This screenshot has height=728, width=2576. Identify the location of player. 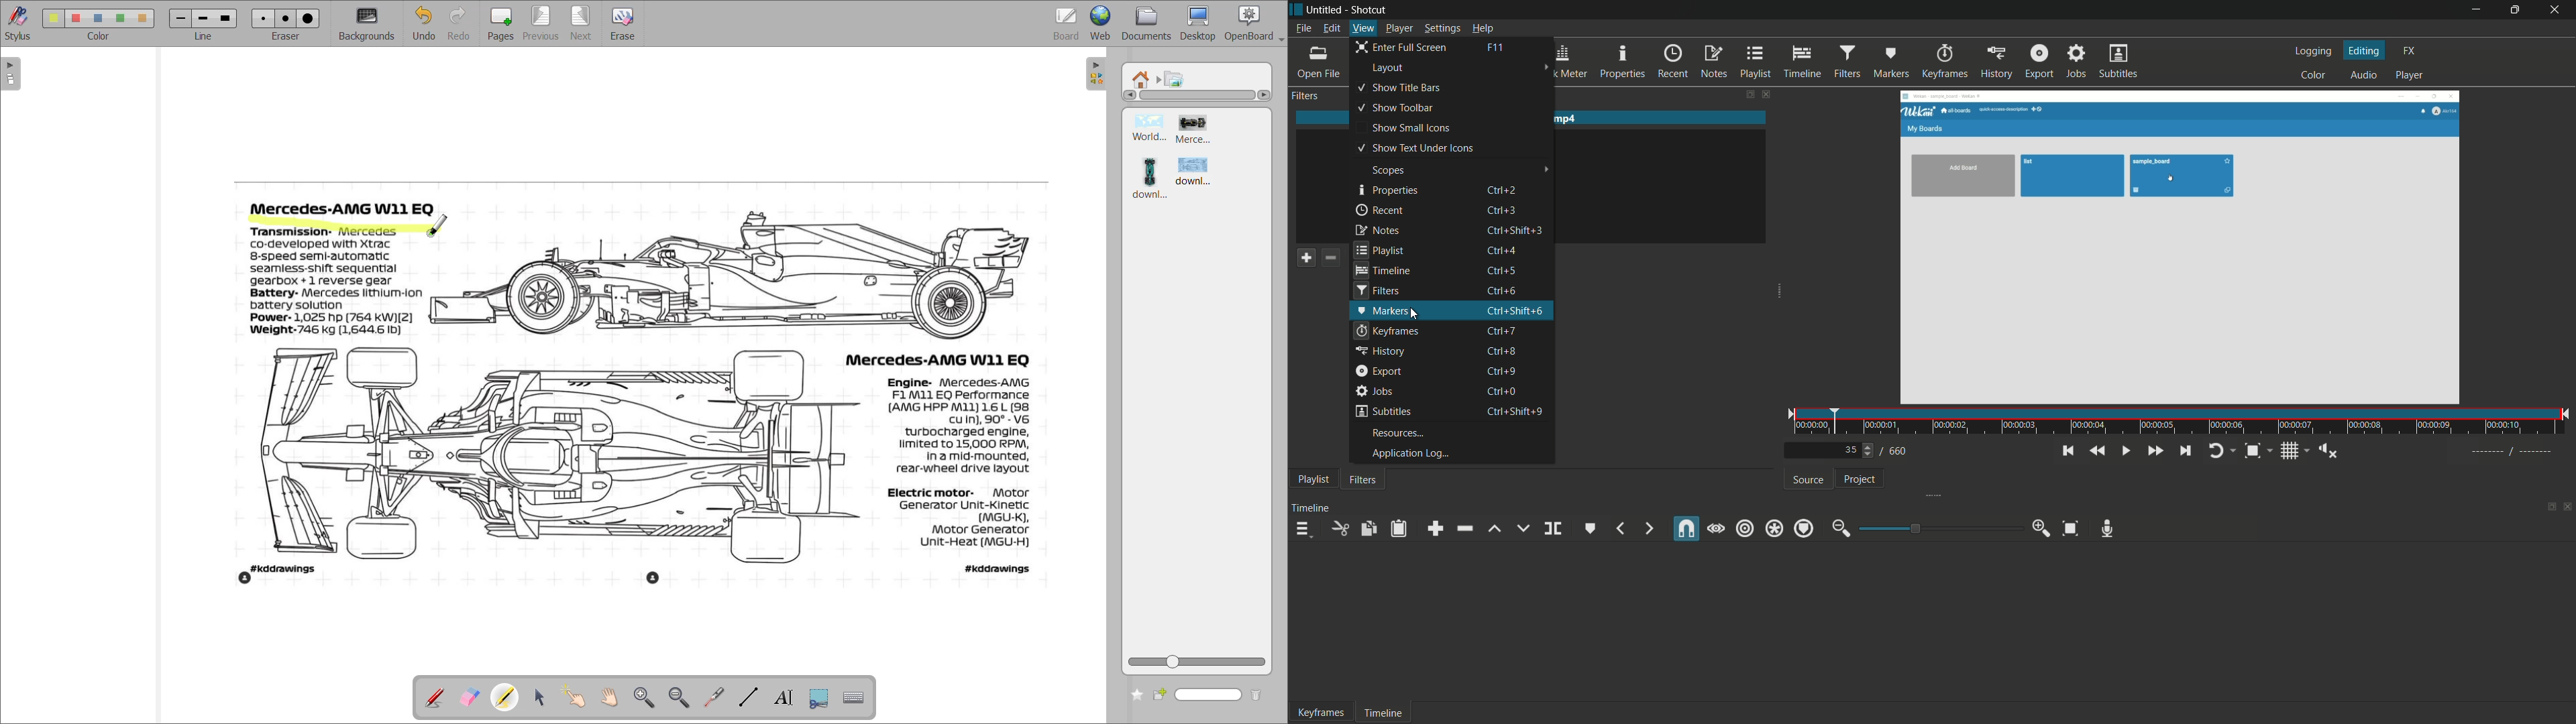
(2406, 75).